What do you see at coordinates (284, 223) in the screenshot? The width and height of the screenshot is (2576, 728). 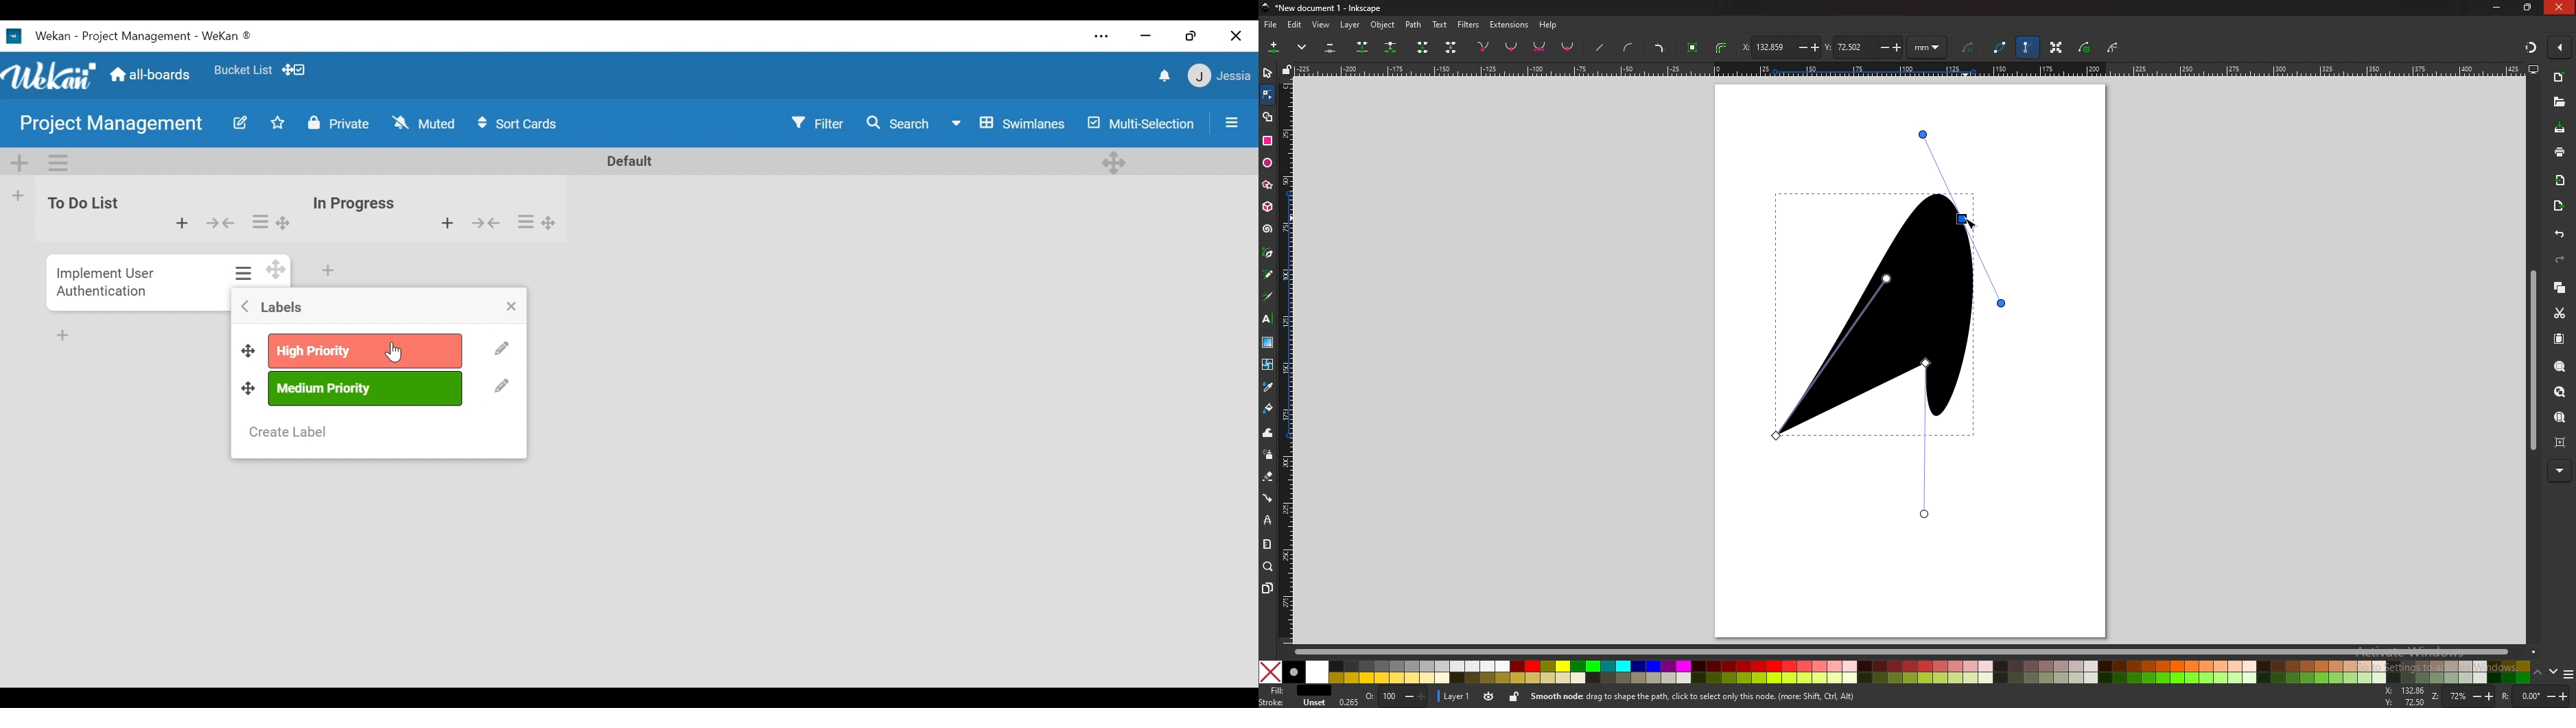 I see `desktop drag handles` at bounding box center [284, 223].